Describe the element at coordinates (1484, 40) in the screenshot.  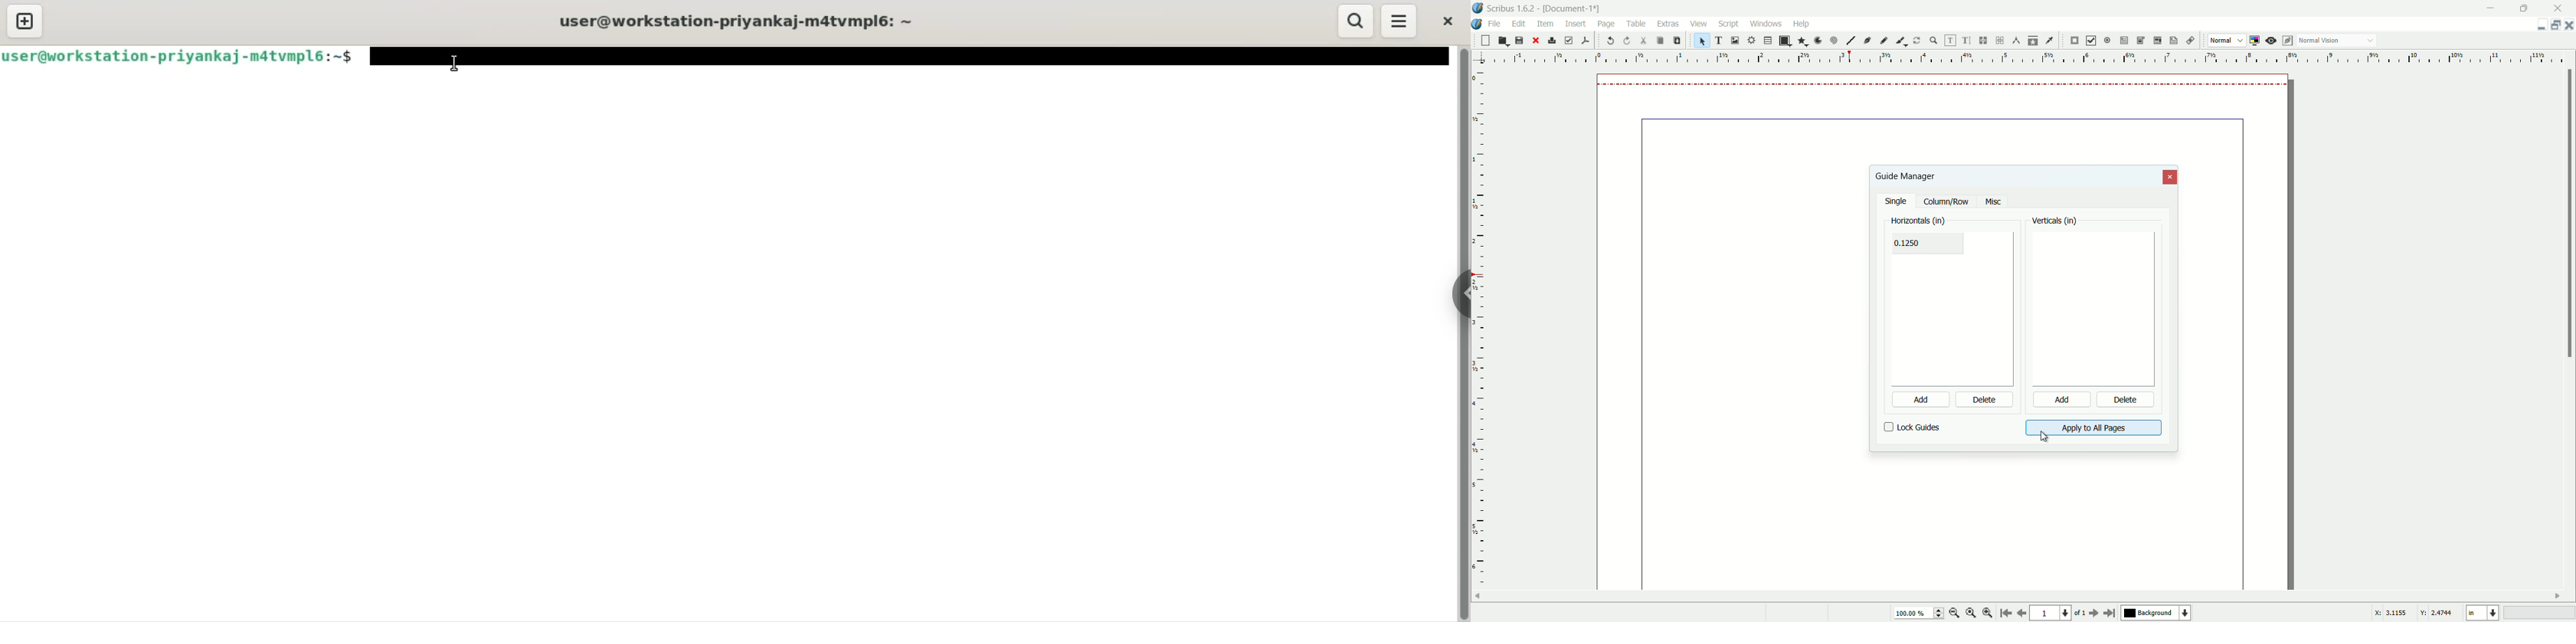
I see `new` at that location.